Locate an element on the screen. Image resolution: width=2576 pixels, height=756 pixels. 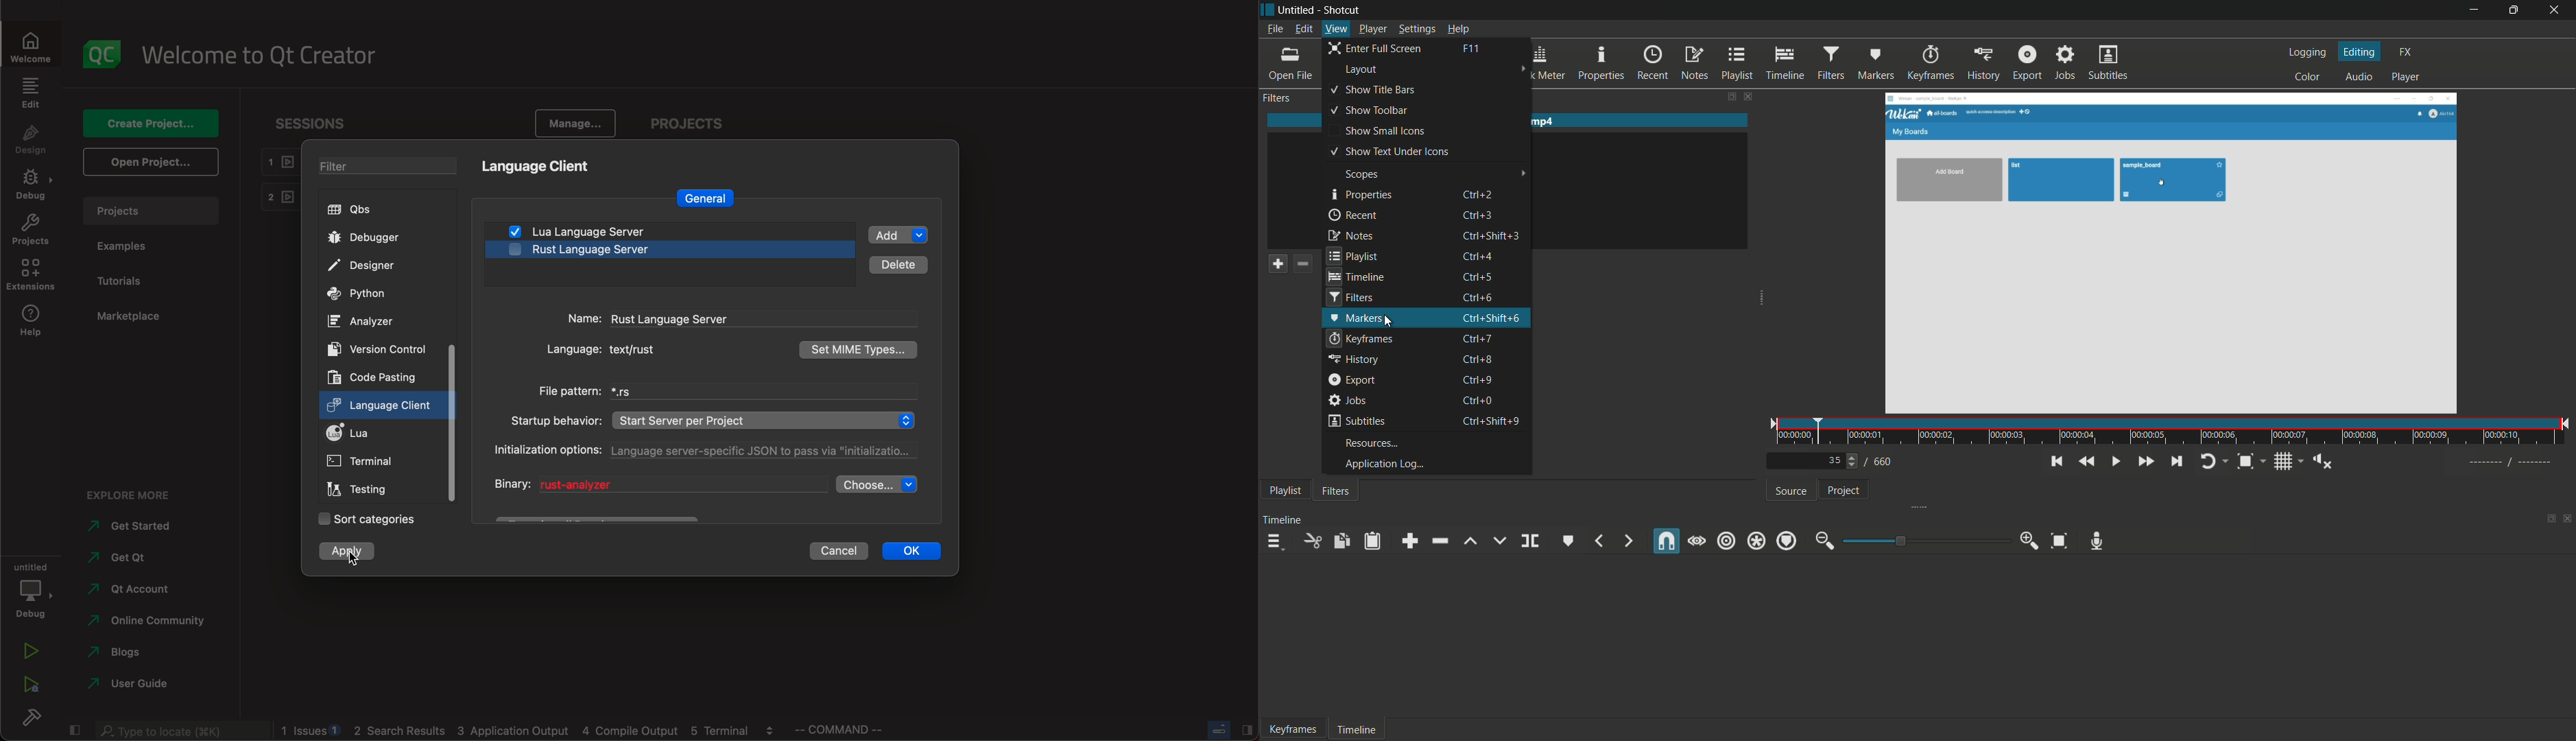
export is located at coordinates (2026, 64).